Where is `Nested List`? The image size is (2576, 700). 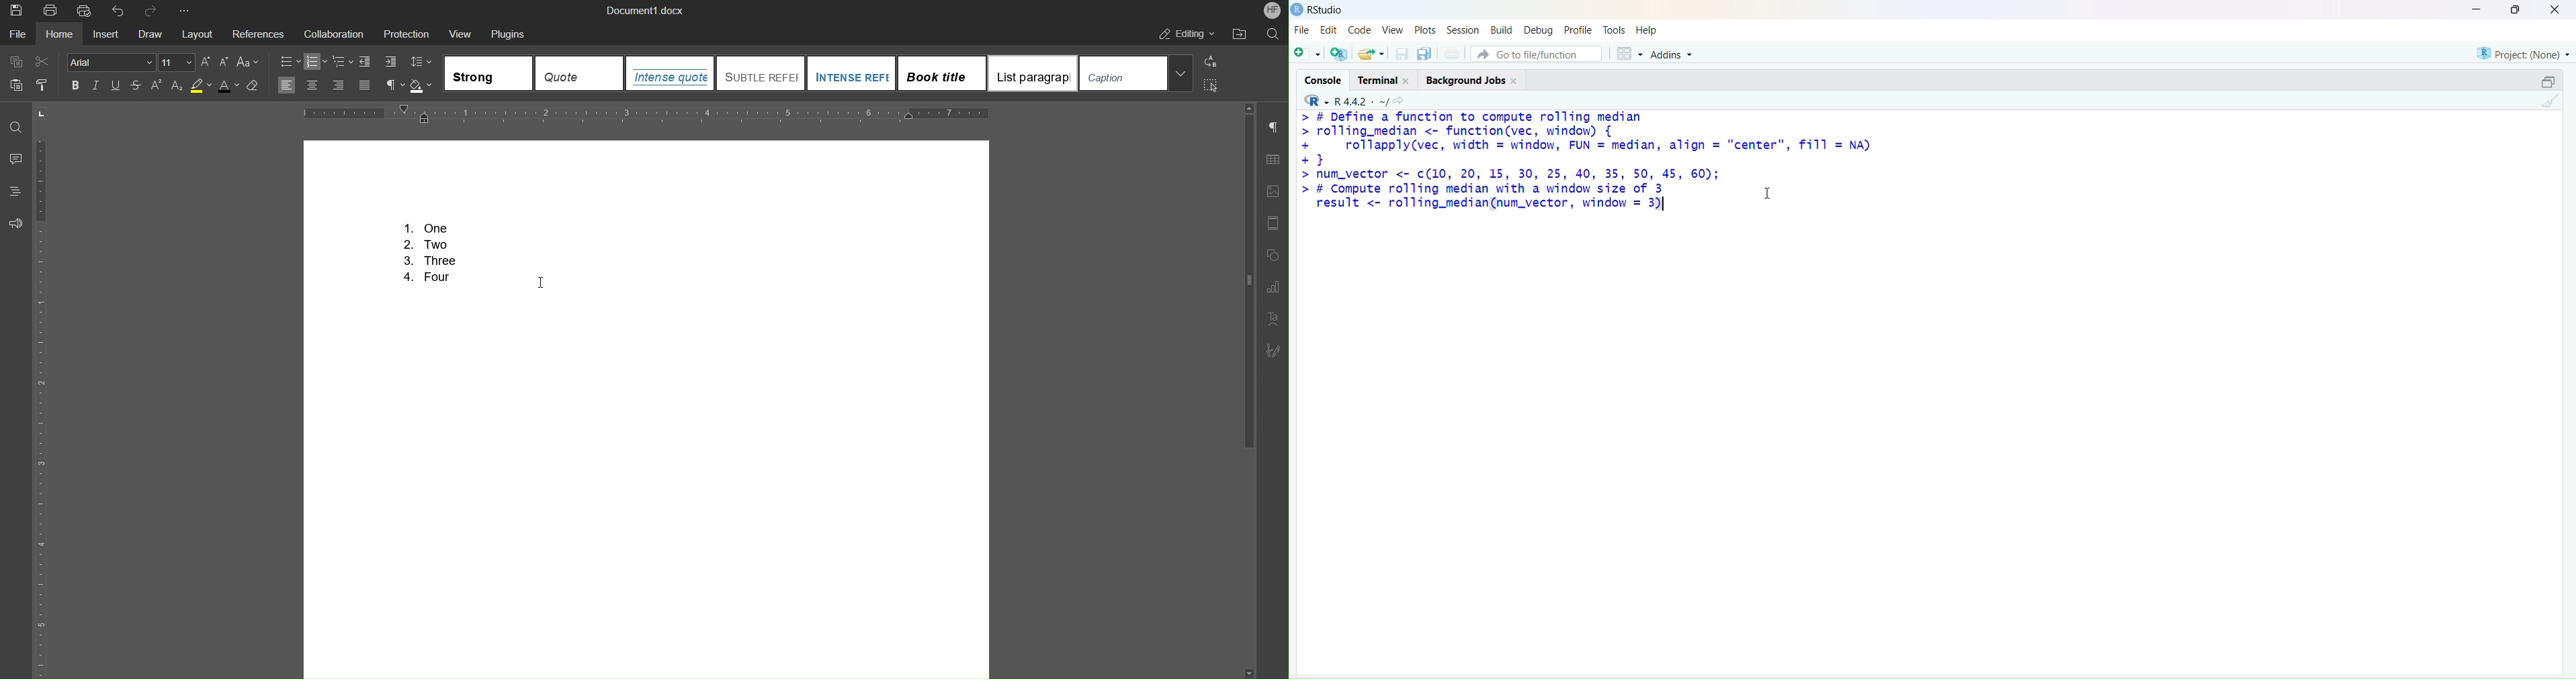
Nested List is located at coordinates (343, 62).